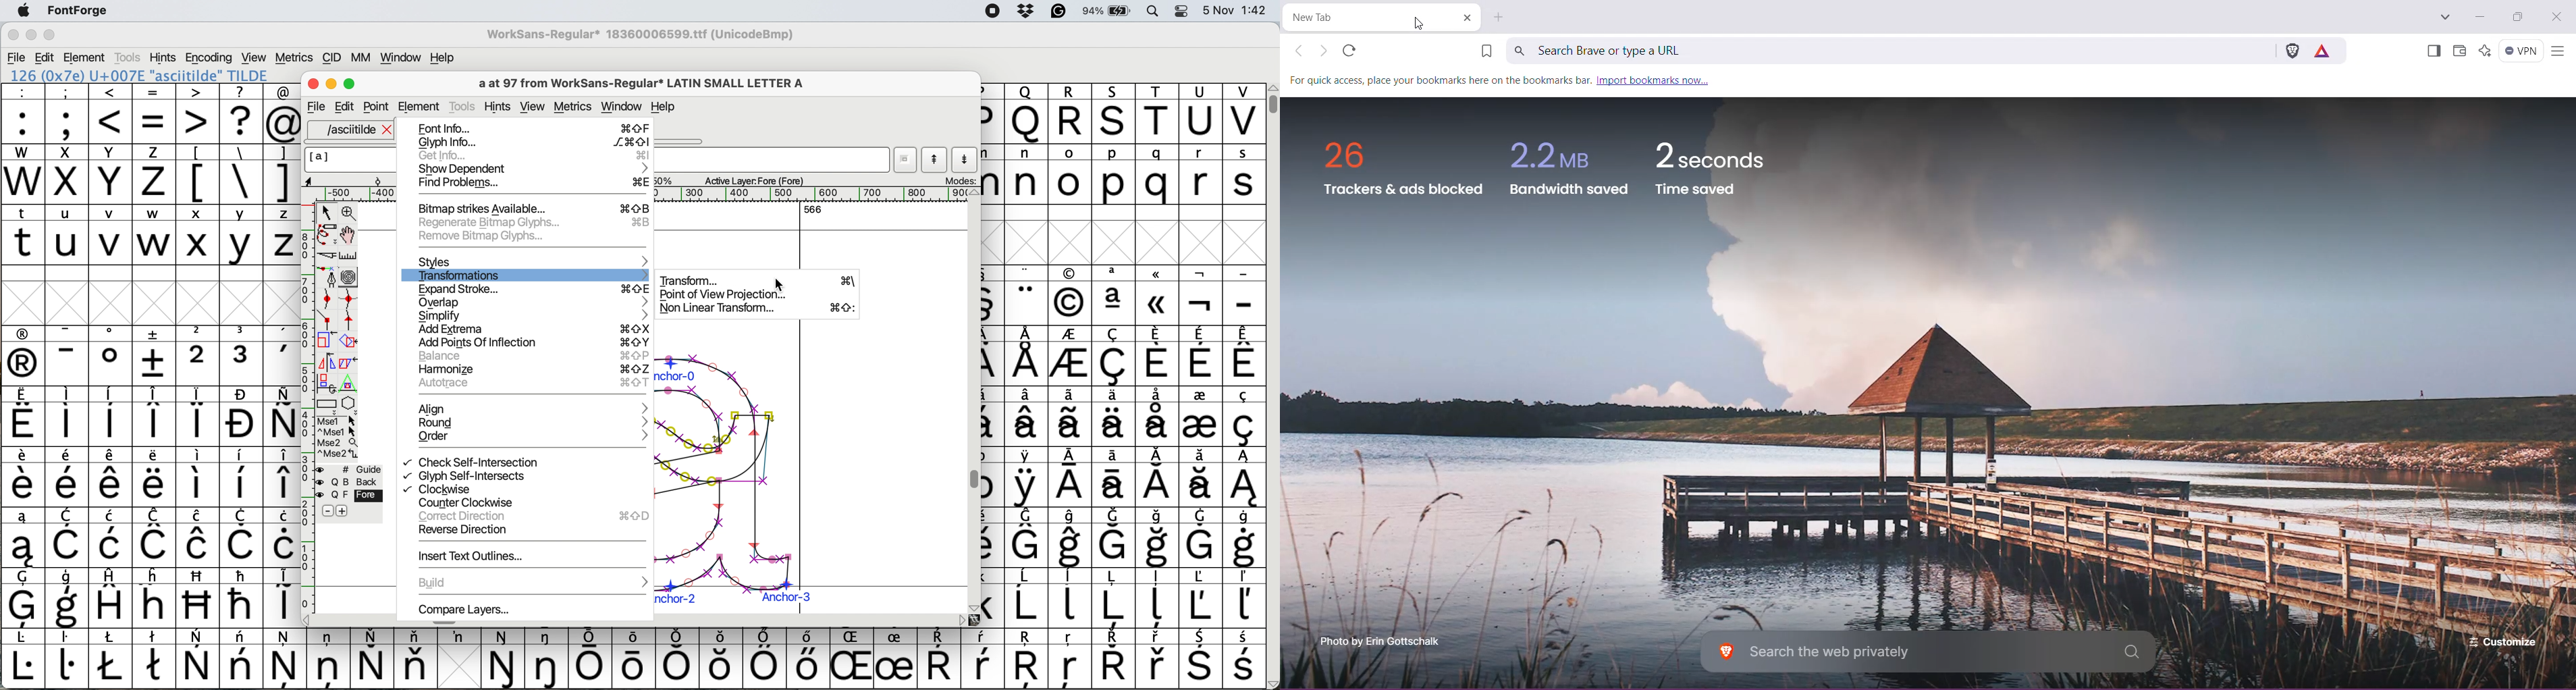 The width and height of the screenshot is (2576, 700). Describe the element at coordinates (1200, 477) in the screenshot. I see `symbol` at that location.